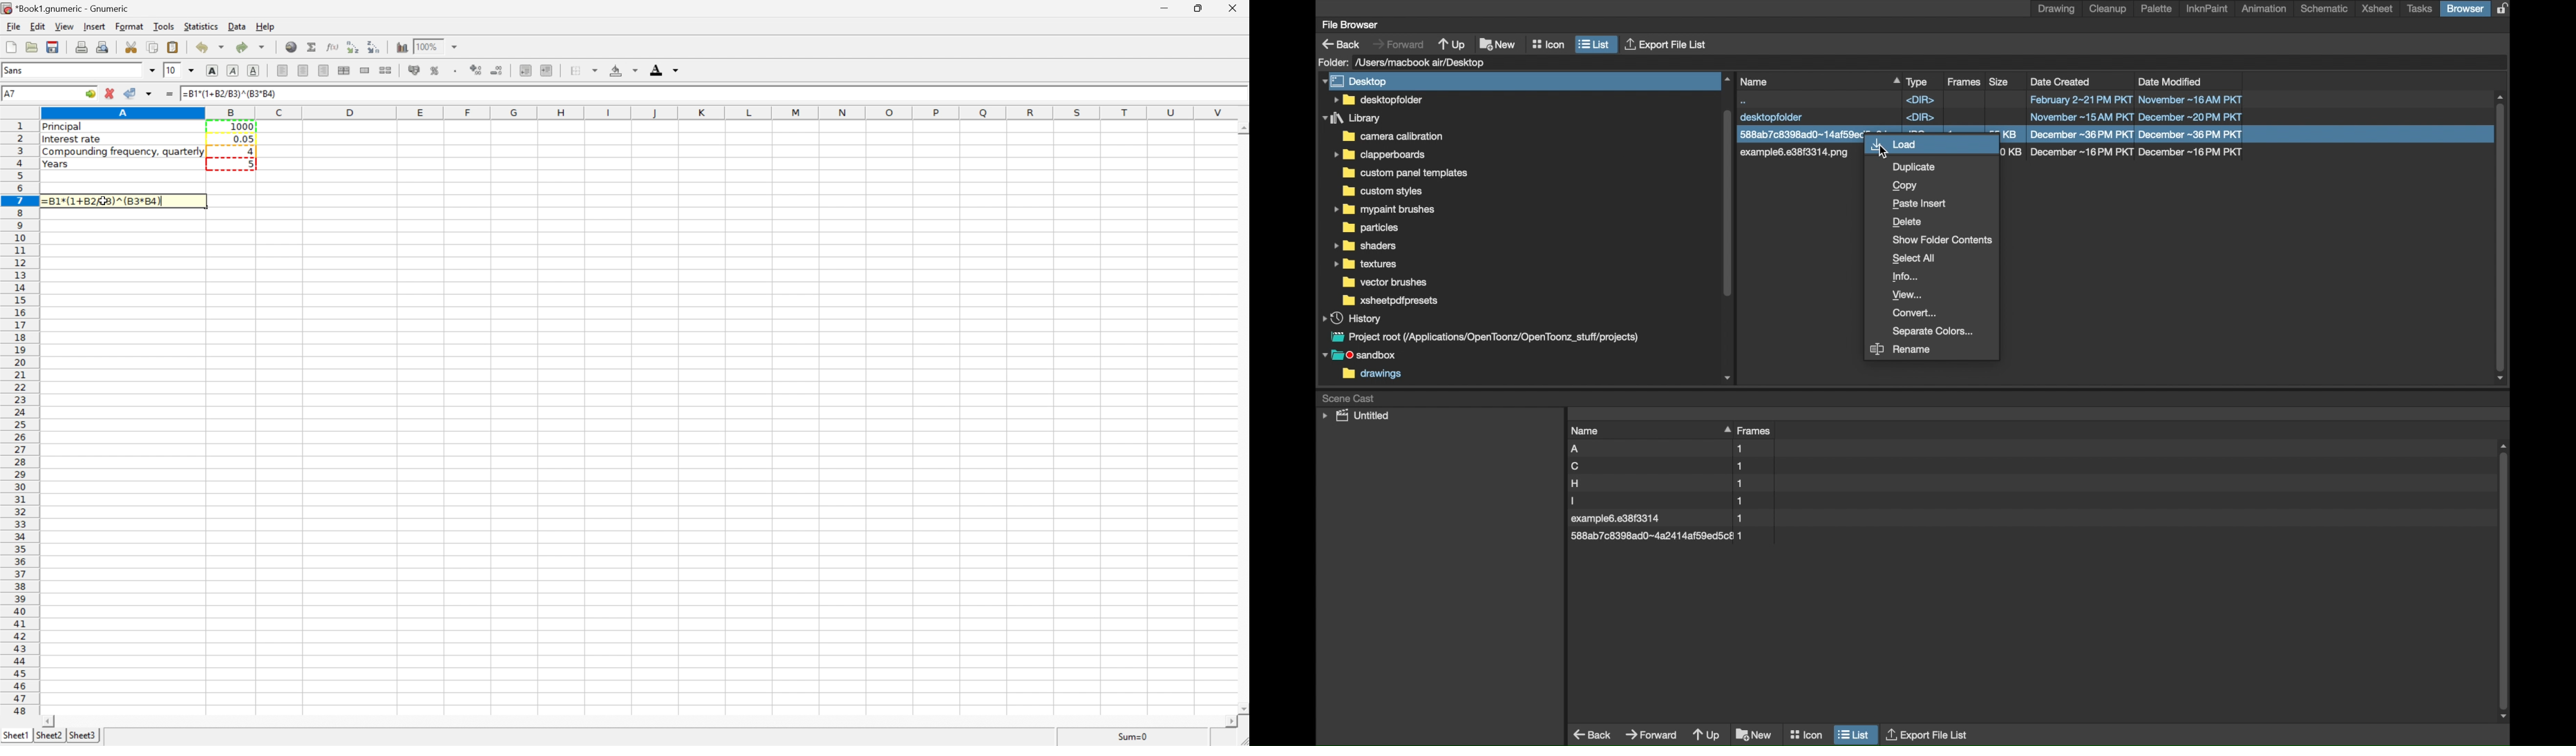 The width and height of the screenshot is (2576, 756). Describe the element at coordinates (313, 46) in the screenshot. I see `sum in current cell` at that location.